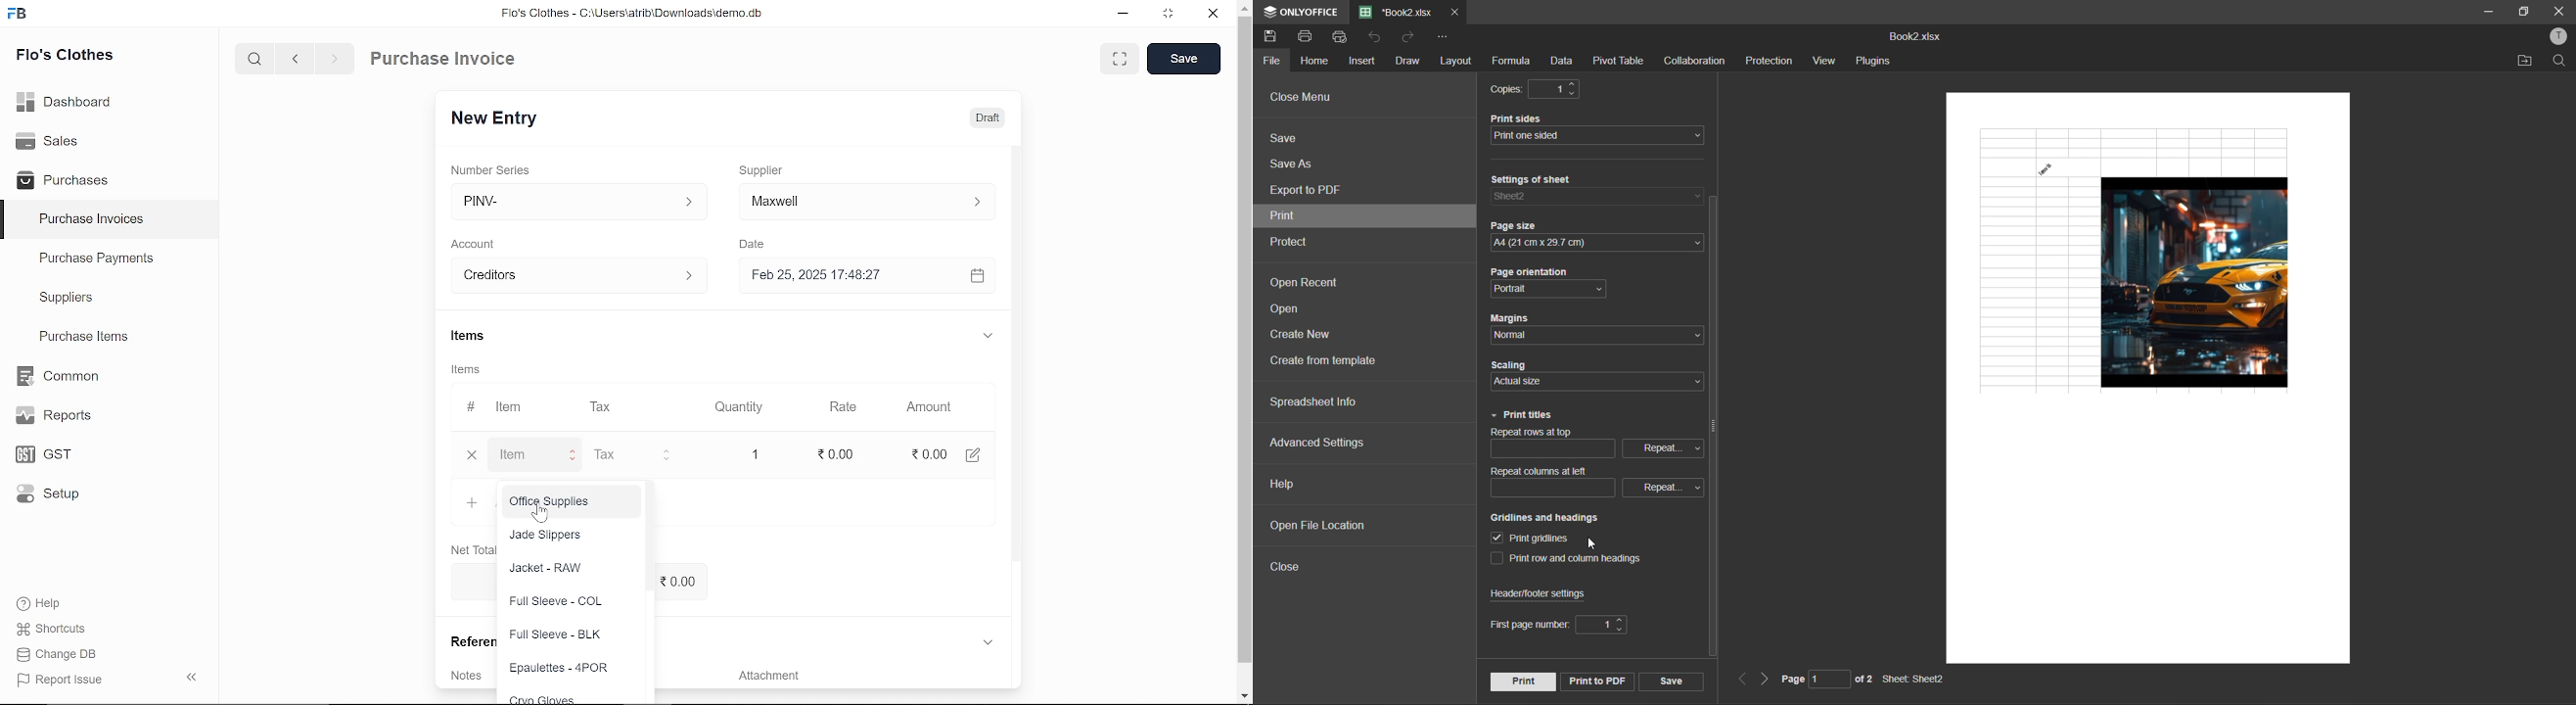 The height and width of the screenshot is (728, 2576). Describe the element at coordinates (1360, 60) in the screenshot. I see `insert` at that location.